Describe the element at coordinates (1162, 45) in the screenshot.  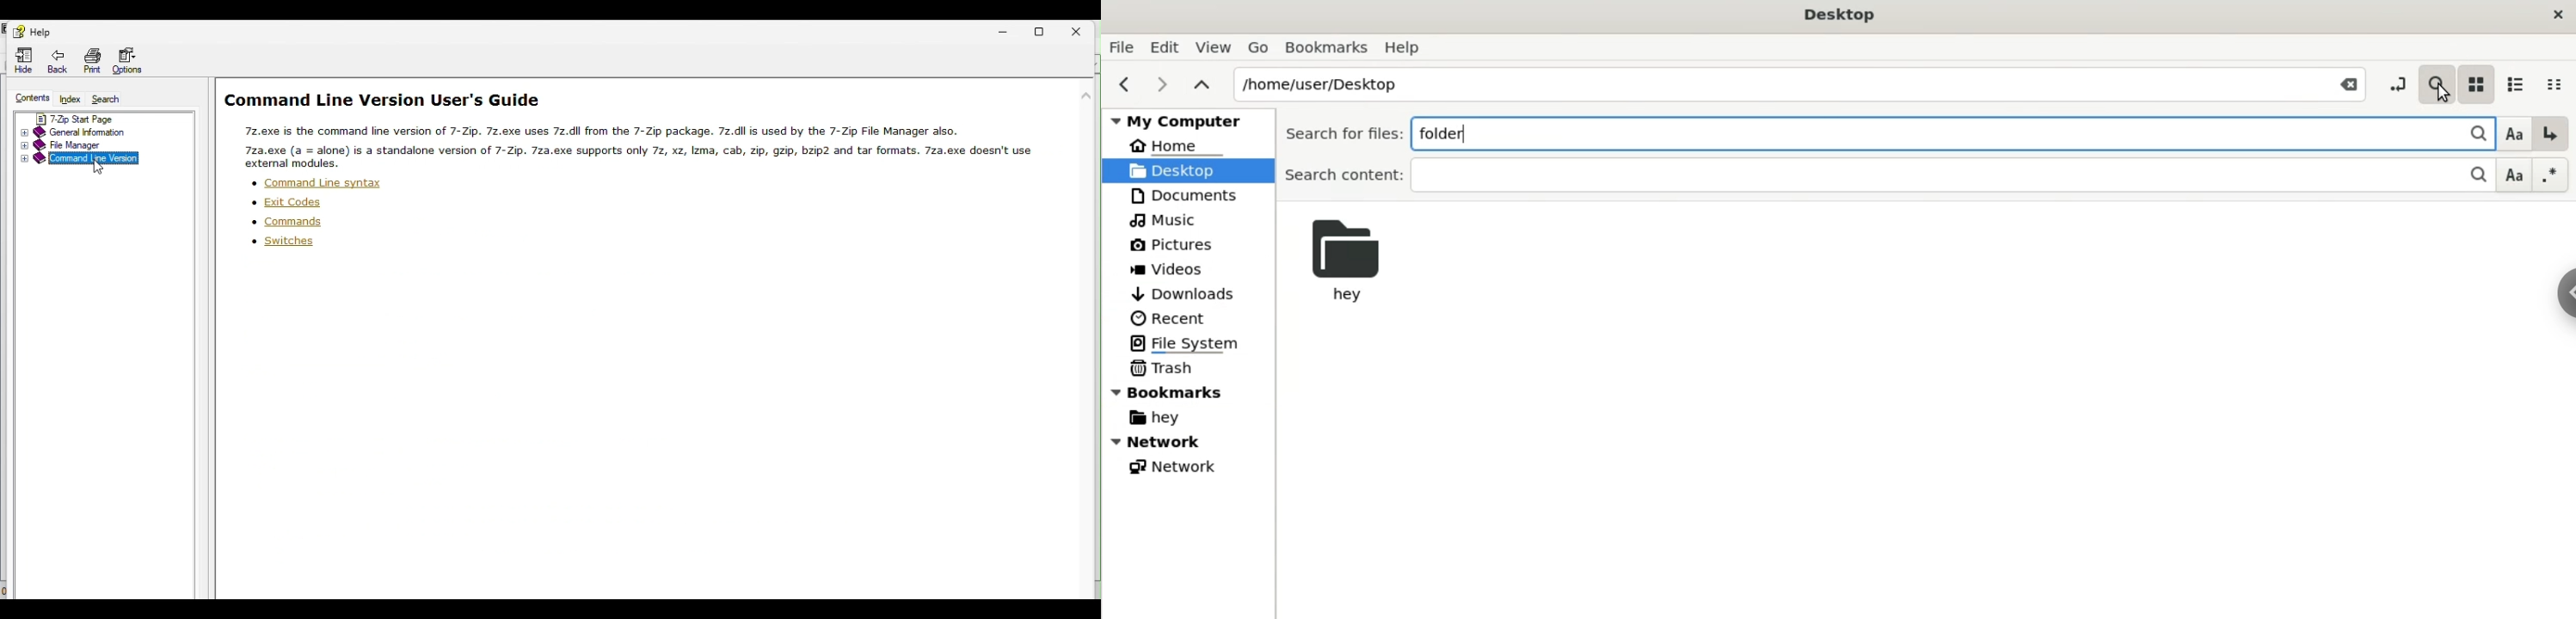
I see `Edit` at that location.